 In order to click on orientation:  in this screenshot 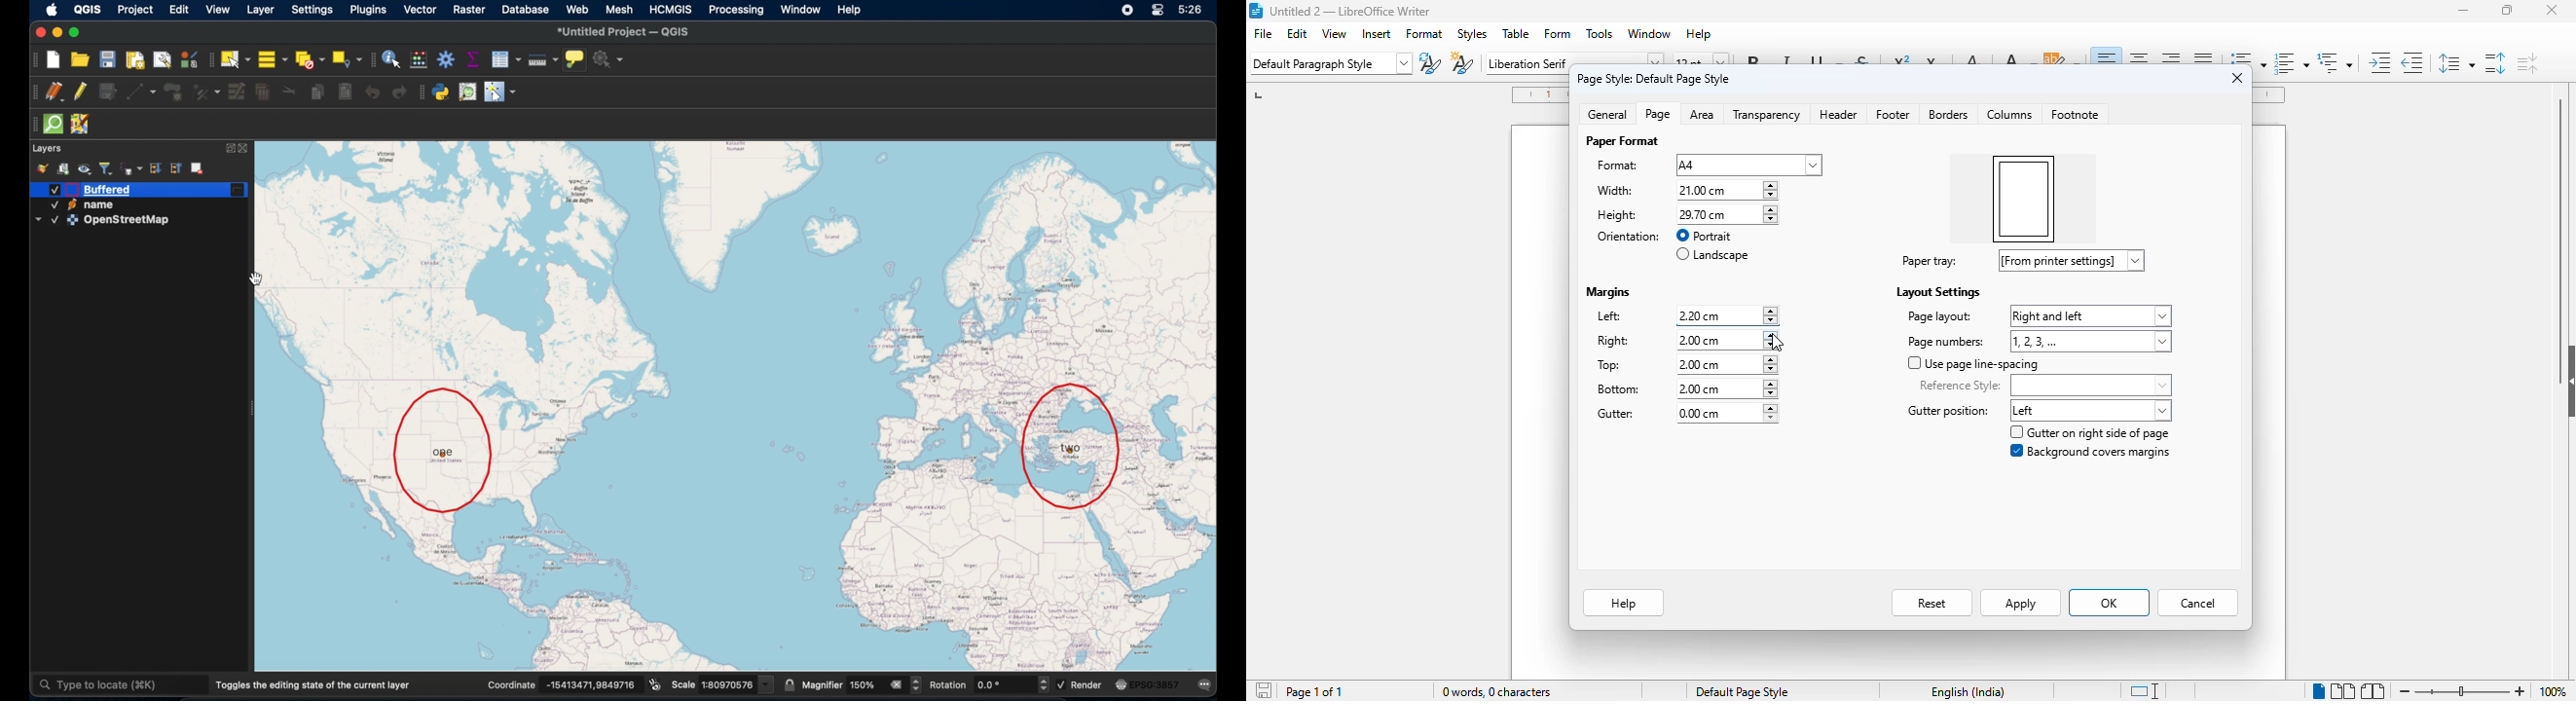, I will do `click(1630, 236)`.